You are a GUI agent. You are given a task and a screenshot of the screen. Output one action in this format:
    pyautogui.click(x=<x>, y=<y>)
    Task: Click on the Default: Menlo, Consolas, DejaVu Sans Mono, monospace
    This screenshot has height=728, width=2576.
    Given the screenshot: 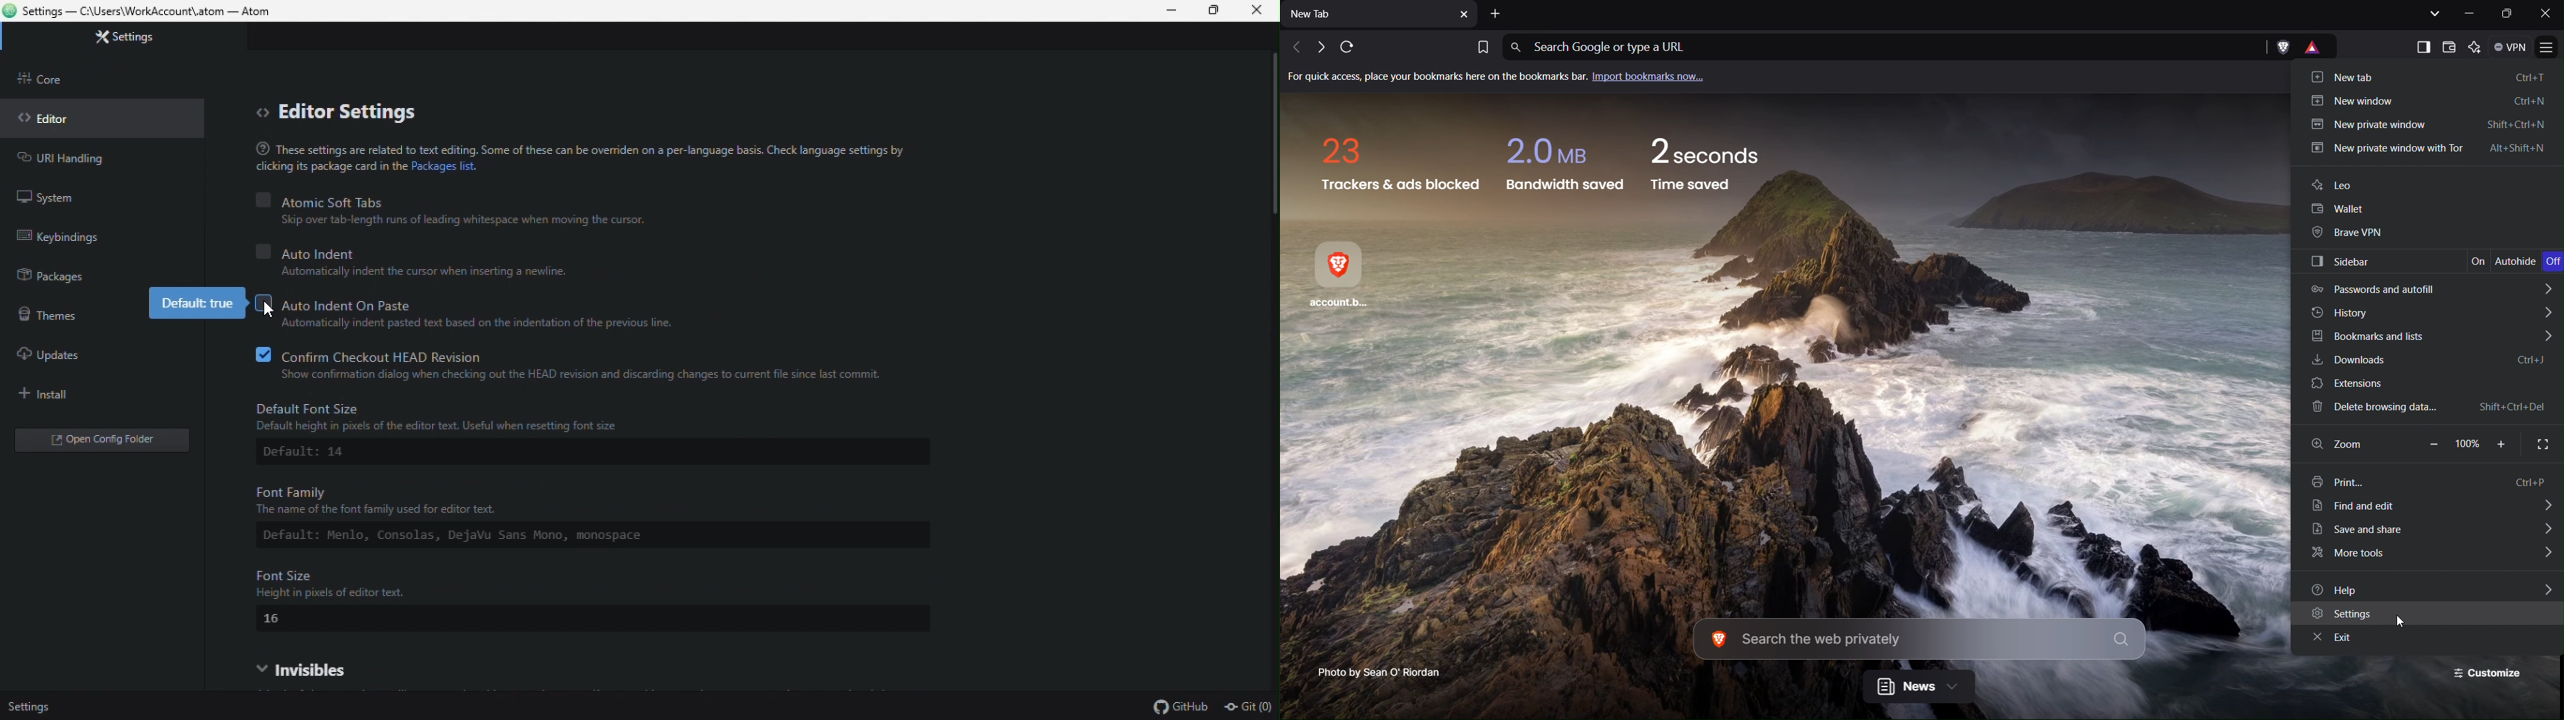 What is the action you would take?
    pyautogui.click(x=536, y=536)
    